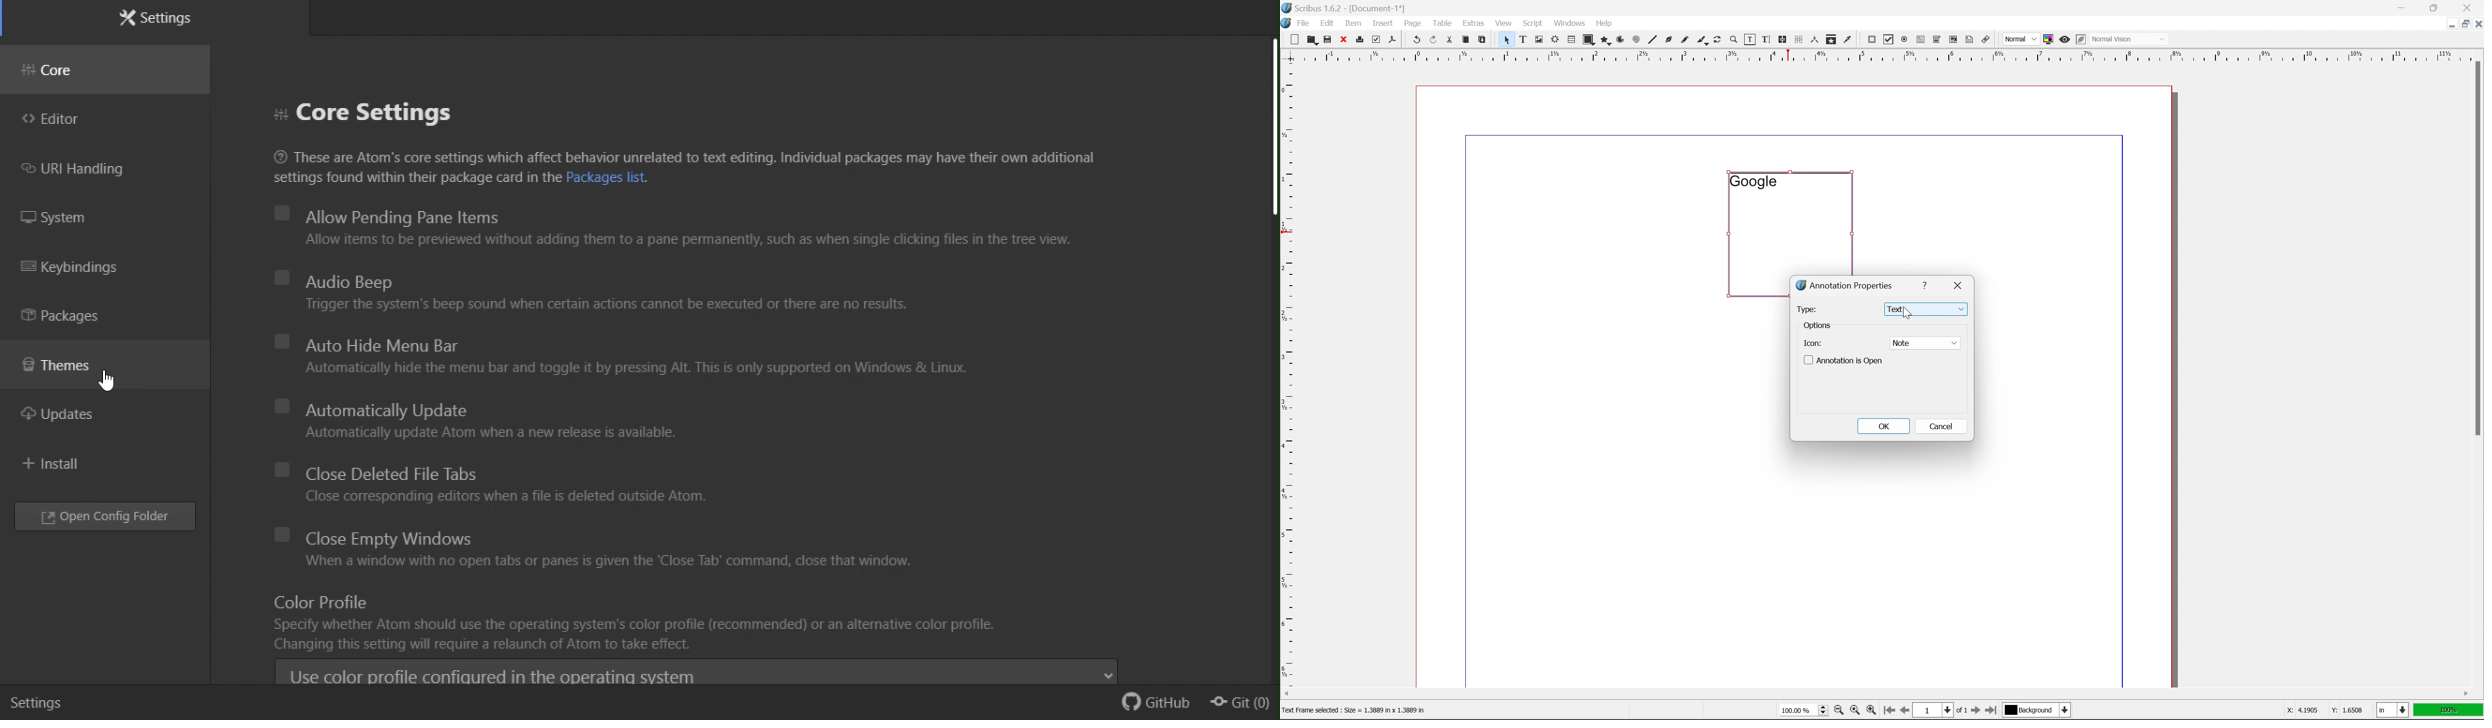 The image size is (2492, 728). I want to click on pdf radio button, so click(1902, 40).